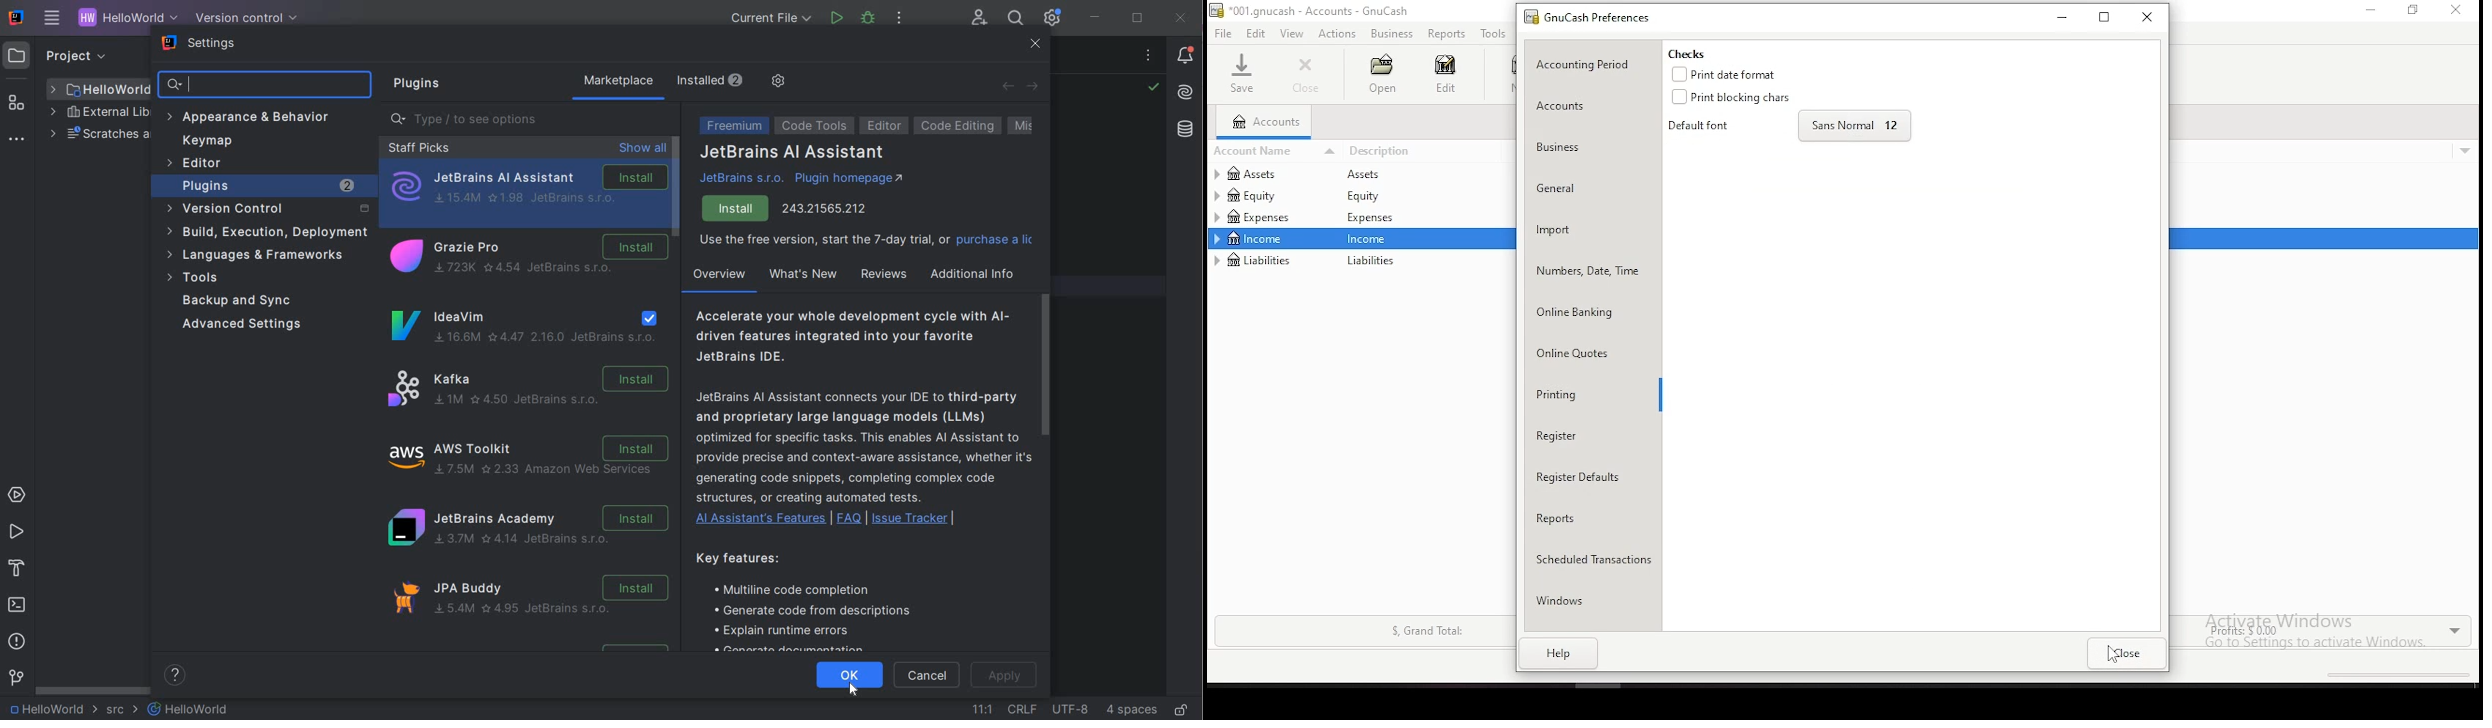 This screenshot has width=2492, height=728. Describe the element at coordinates (1392, 33) in the screenshot. I see `business` at that location.